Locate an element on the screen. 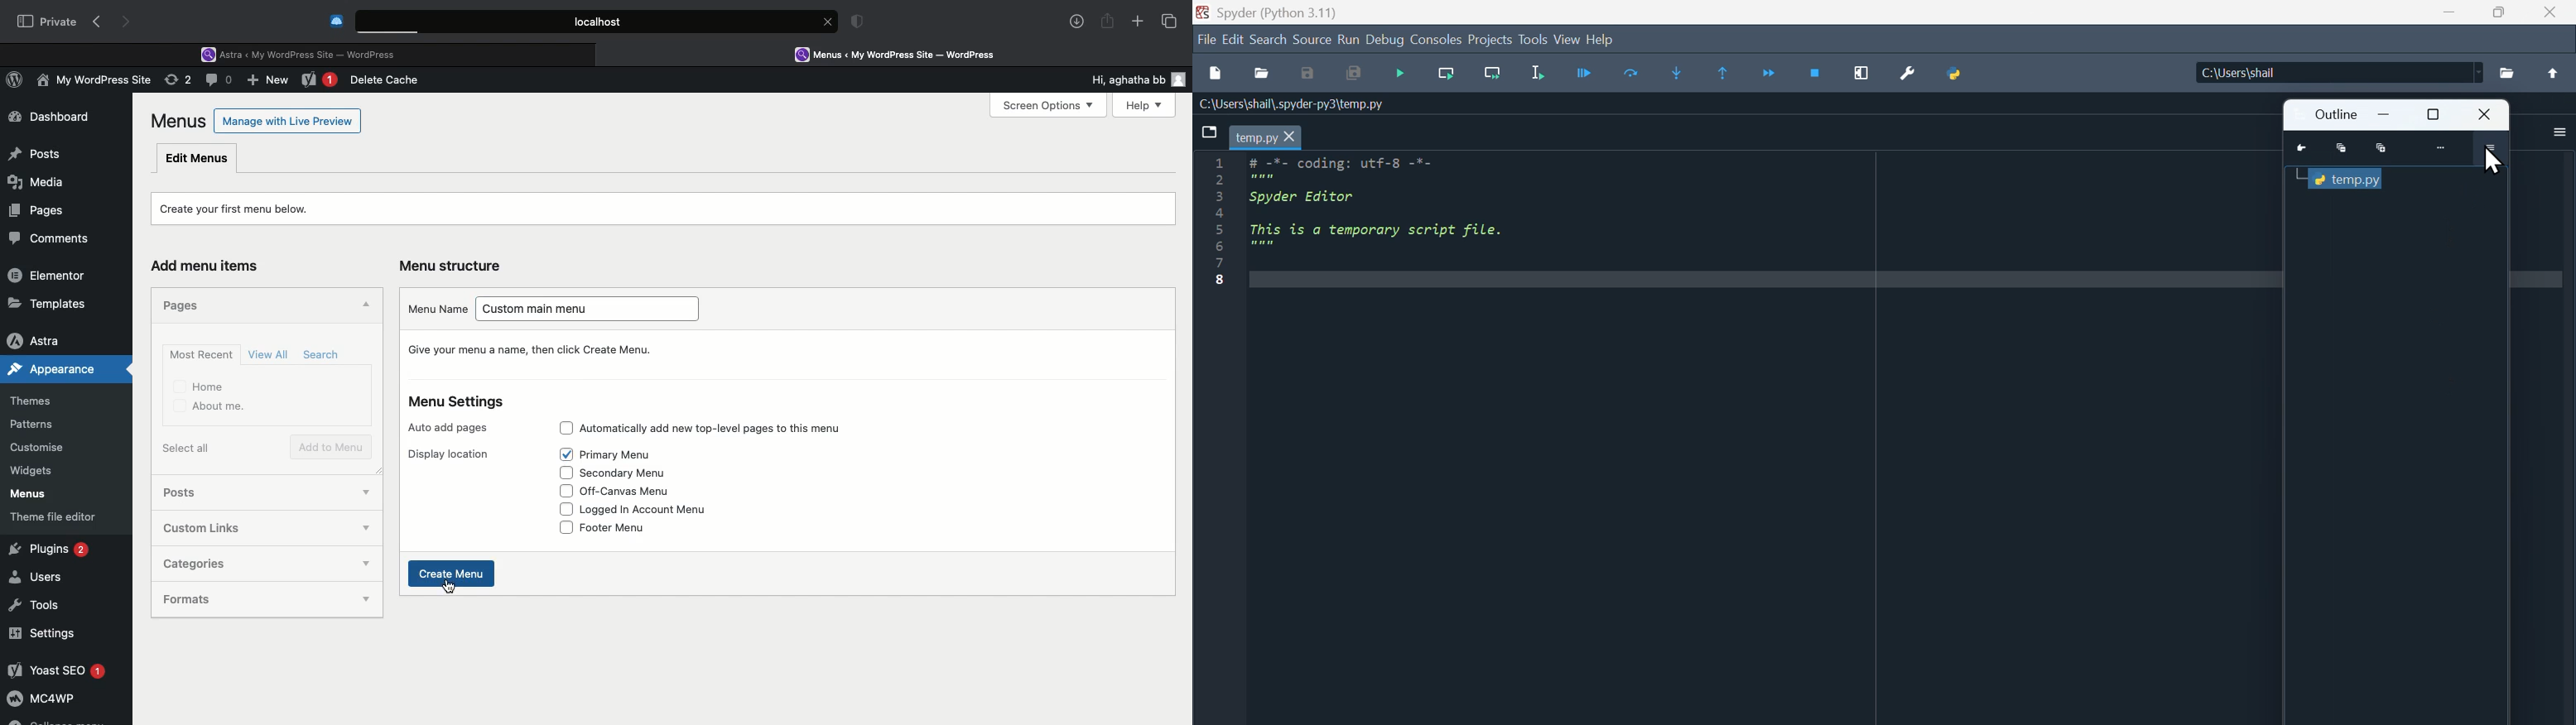 This screenshot has width=2576, height=728. Primary Menu (Selected) is located at coordinates (627, 455).